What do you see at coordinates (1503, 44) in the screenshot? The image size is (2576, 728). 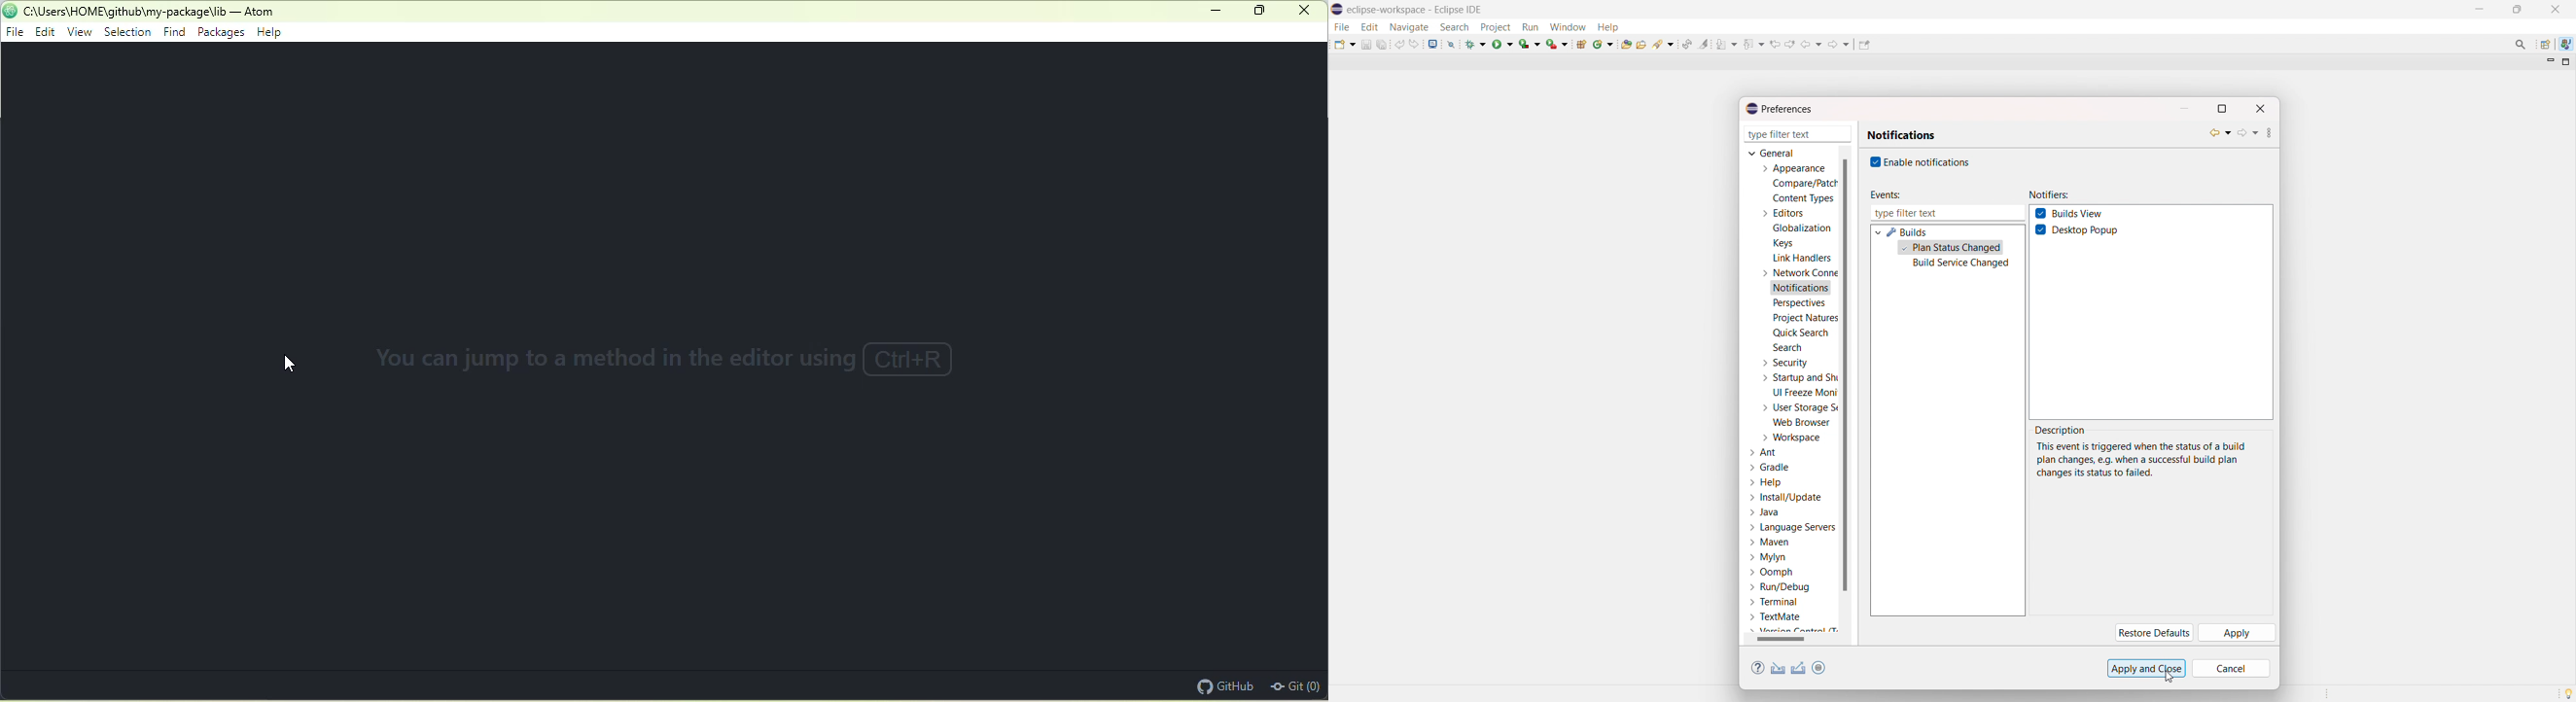 I see `run` at bounding box center [1503, 44].